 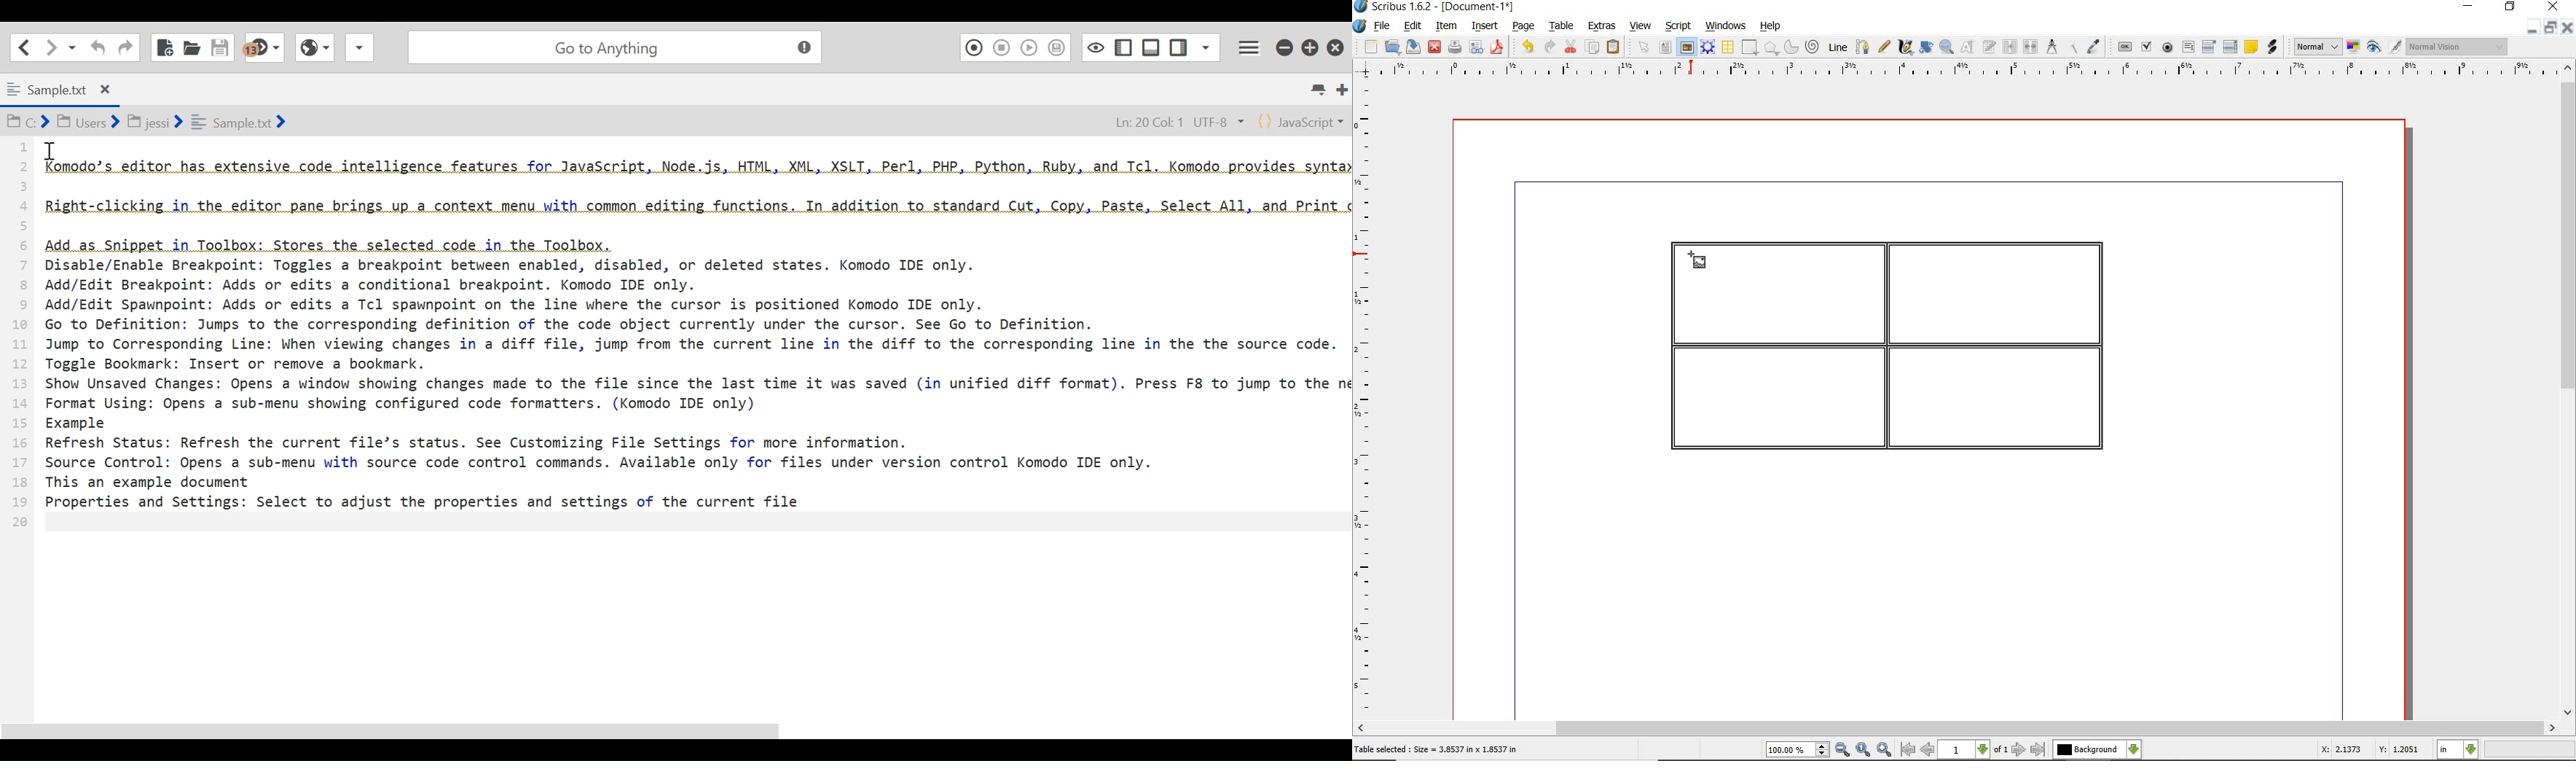 I want to click on web, so click(x=313, y=51).